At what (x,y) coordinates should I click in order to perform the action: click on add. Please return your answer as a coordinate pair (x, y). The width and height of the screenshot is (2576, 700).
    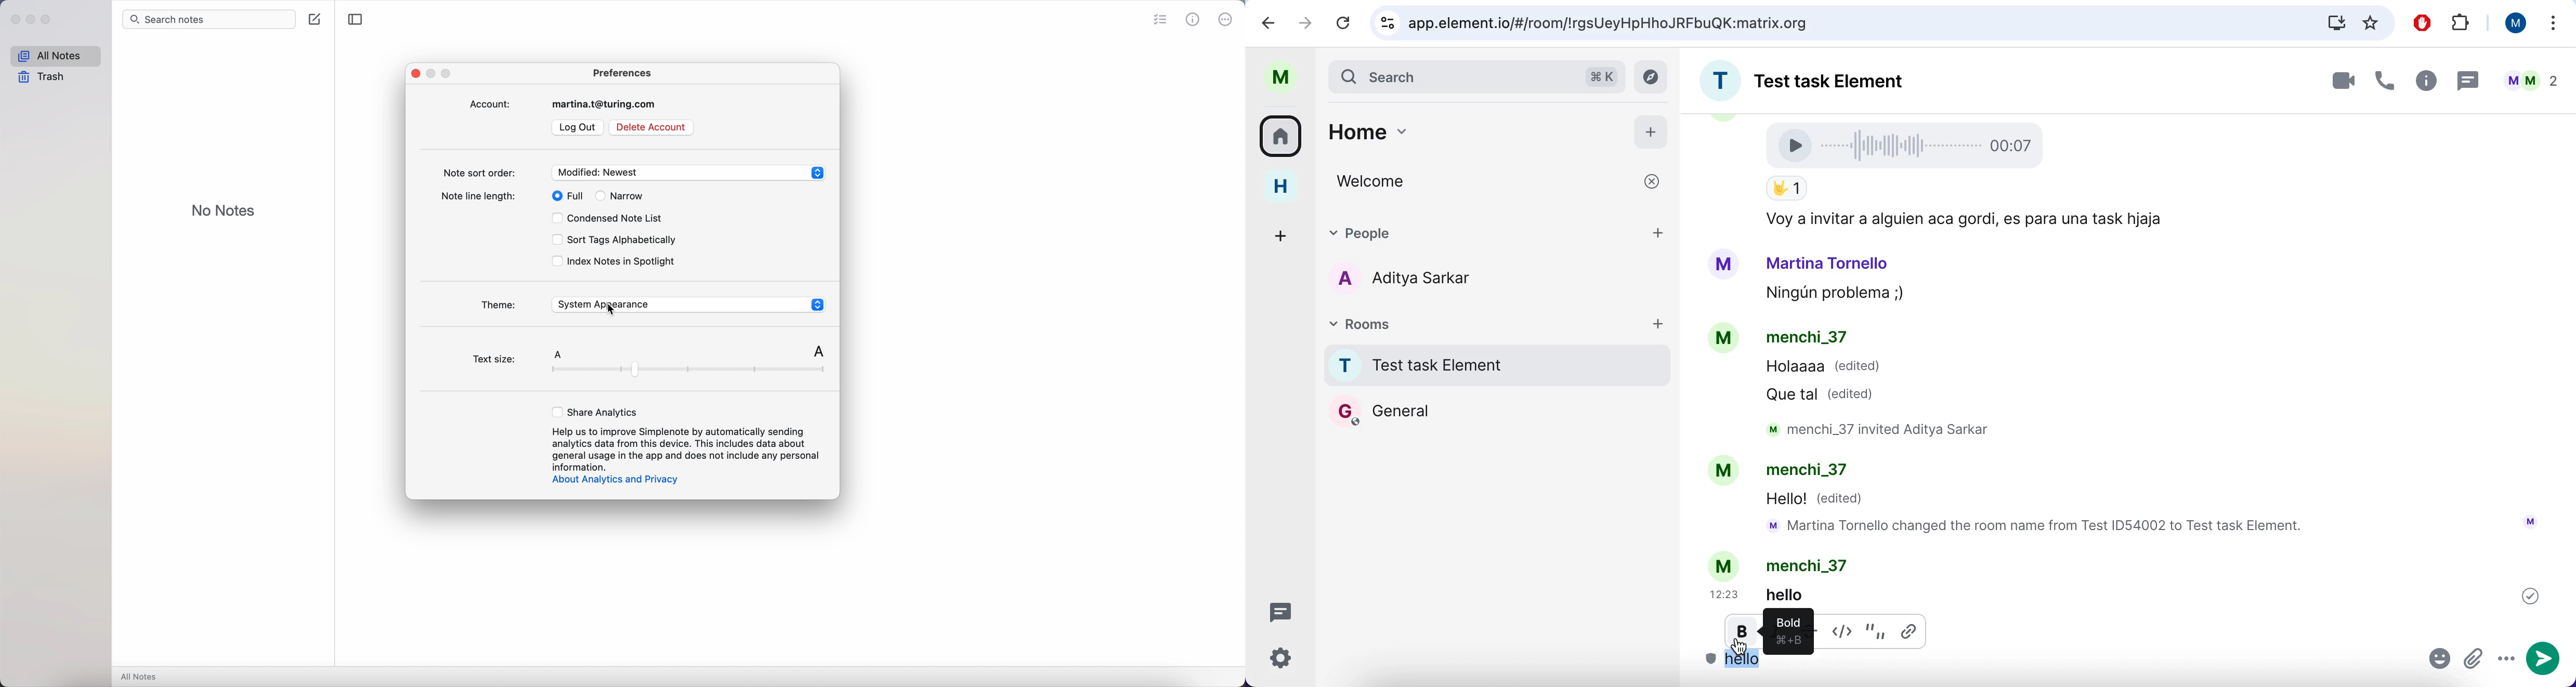
    Looking at the image, I should click on (1659, 231).